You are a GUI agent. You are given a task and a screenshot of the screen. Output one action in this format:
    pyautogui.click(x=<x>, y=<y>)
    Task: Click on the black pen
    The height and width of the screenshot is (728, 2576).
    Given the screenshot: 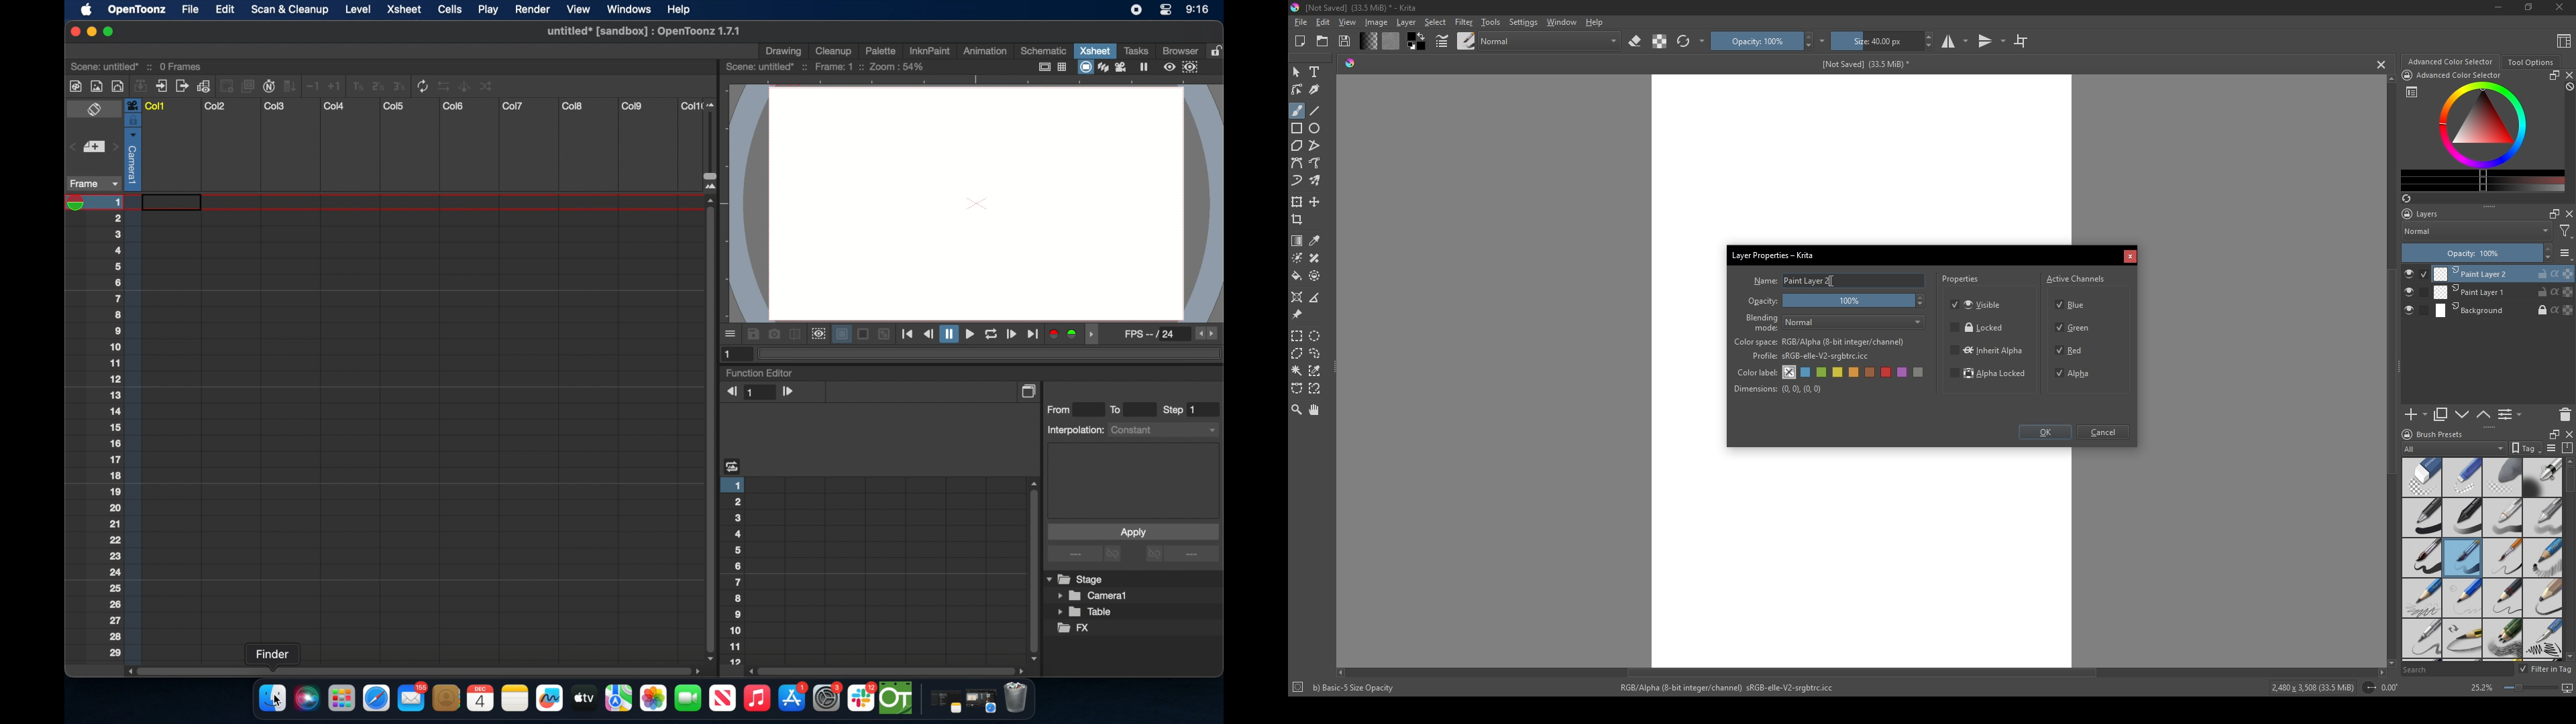 What is the action you would take?
    pyautogui.click(x=2463, y=518)
    